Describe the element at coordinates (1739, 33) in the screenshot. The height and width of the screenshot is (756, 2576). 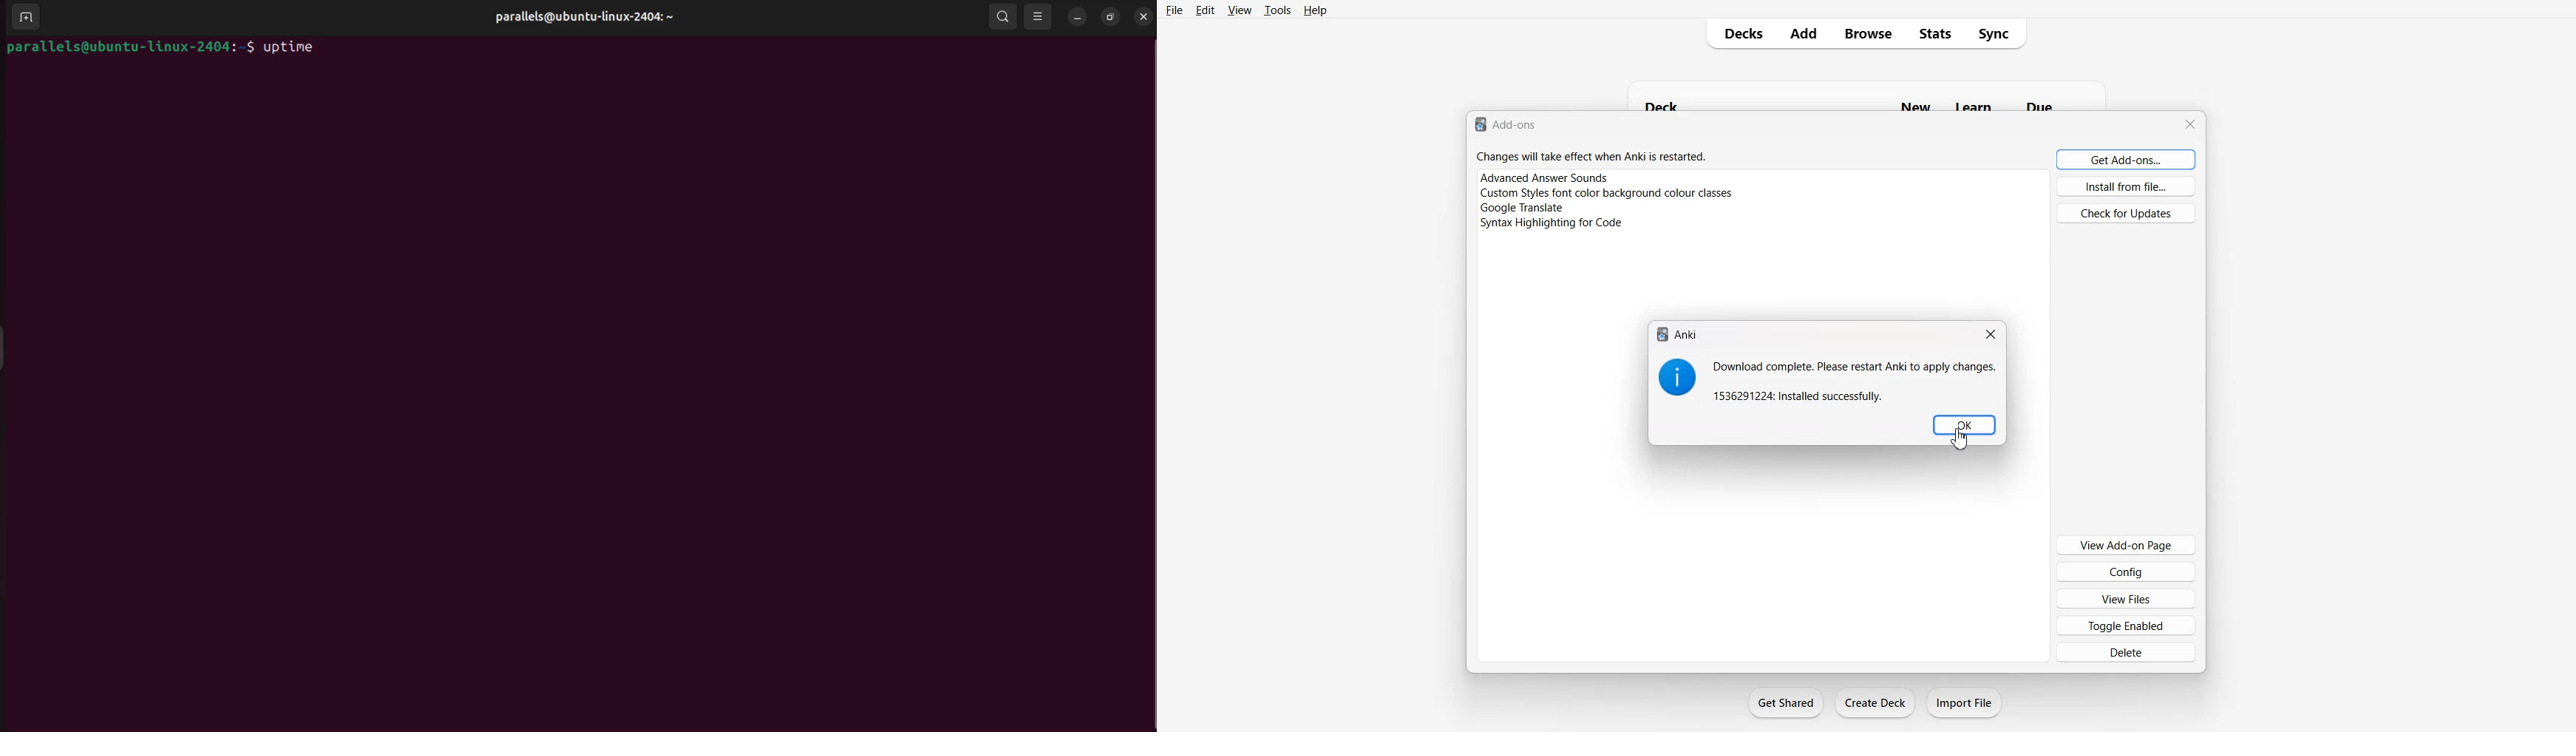
I see `Decks` at that location.